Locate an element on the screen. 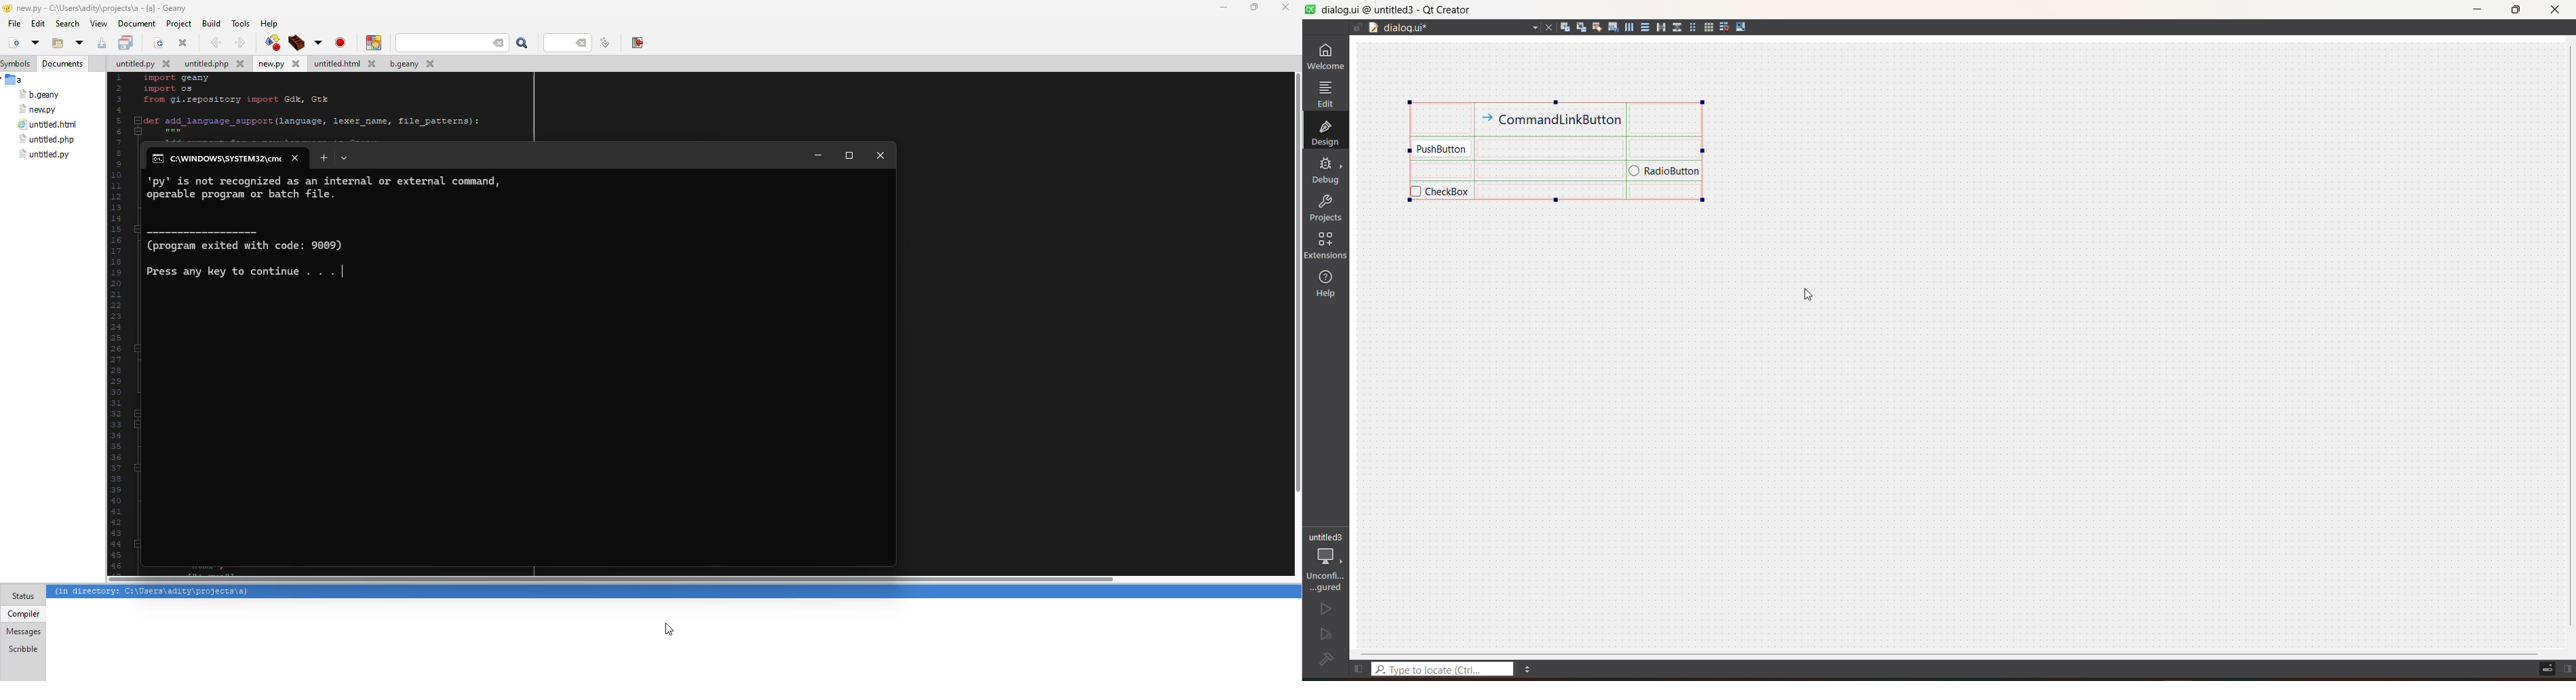  edit buddies is located at coordinates (1596, 25).